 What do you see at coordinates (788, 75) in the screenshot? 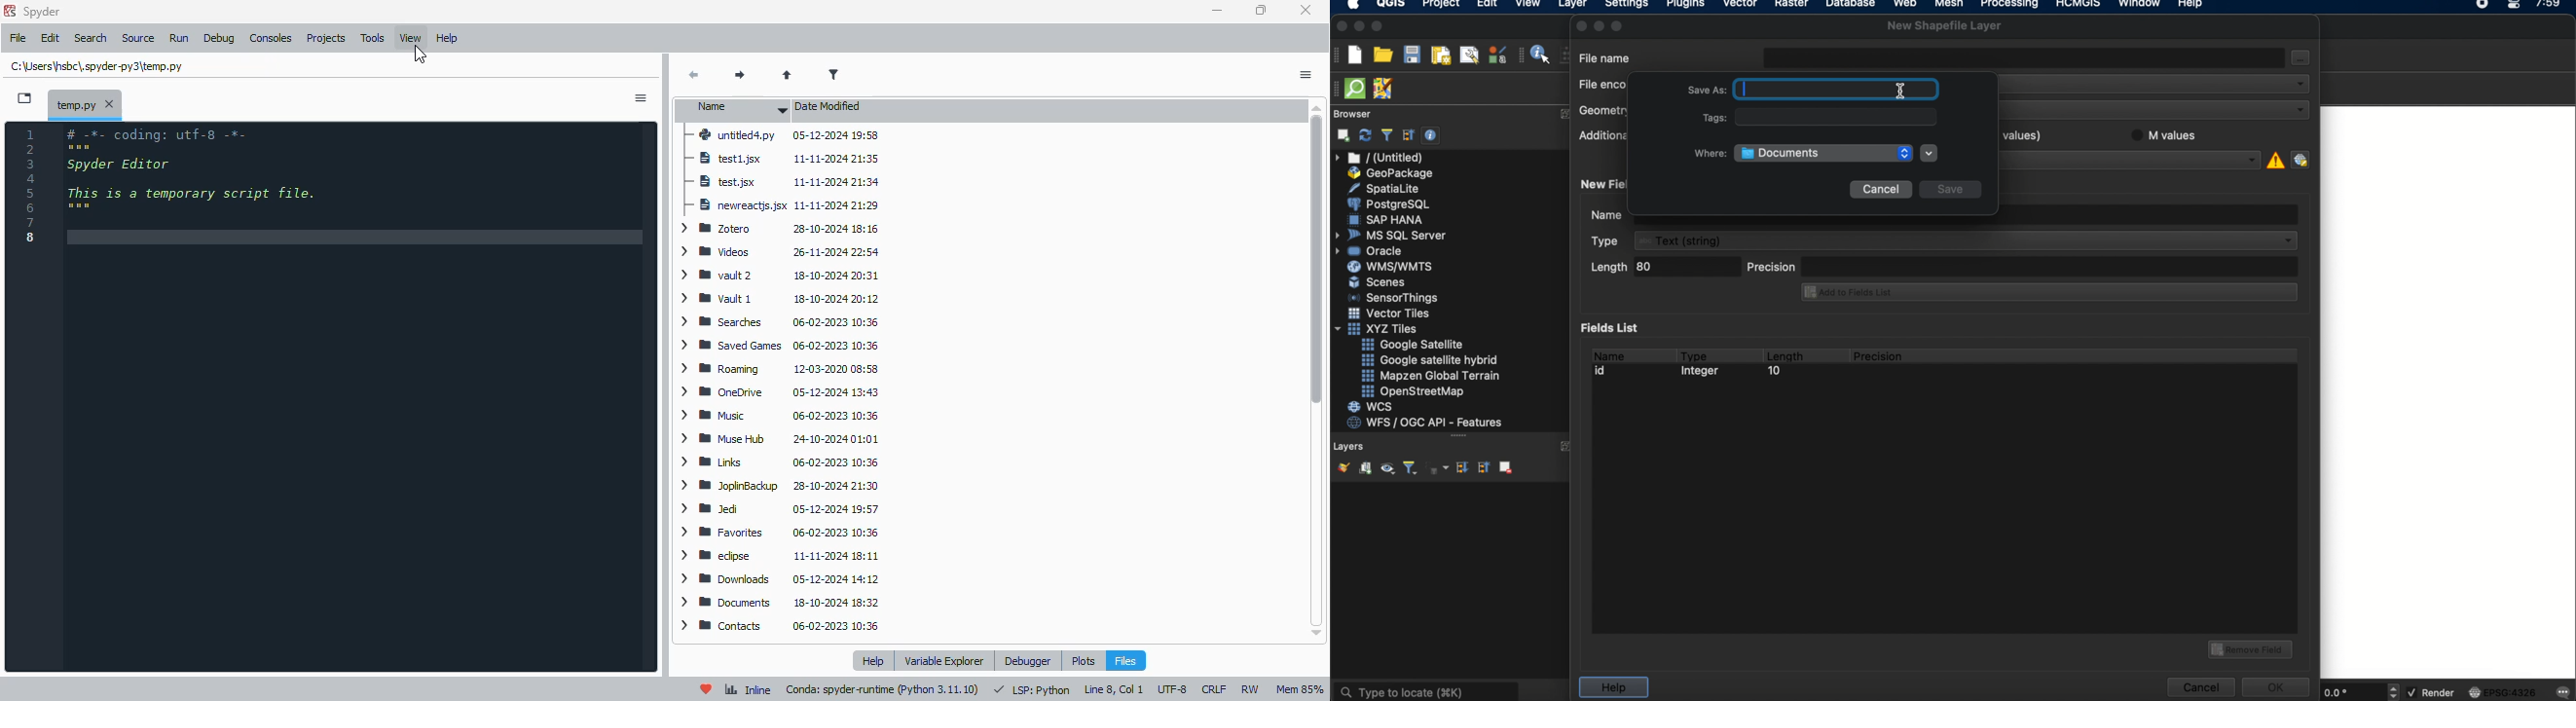
I see `parent` at bounding box center [788, 75].